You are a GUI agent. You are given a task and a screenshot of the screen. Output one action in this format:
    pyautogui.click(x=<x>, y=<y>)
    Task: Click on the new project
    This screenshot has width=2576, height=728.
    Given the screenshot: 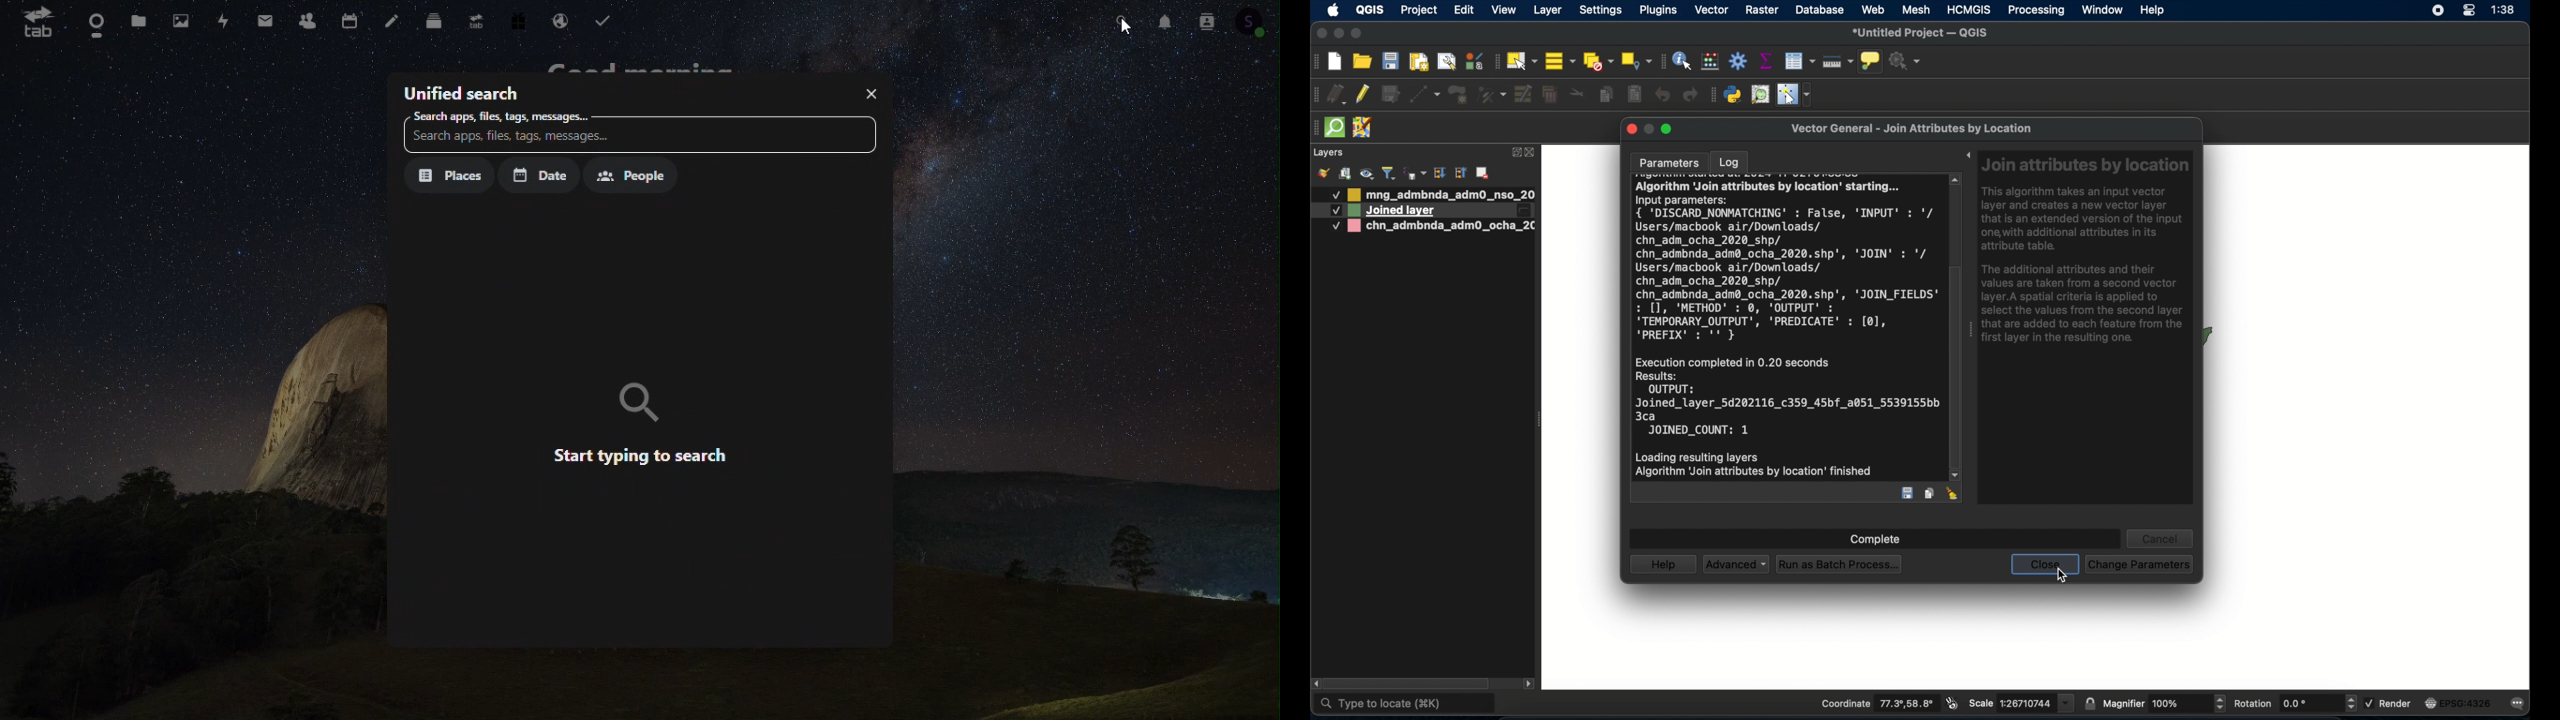 What is the action you would take?
    pyautogui.click(x=1335, y=62)
    